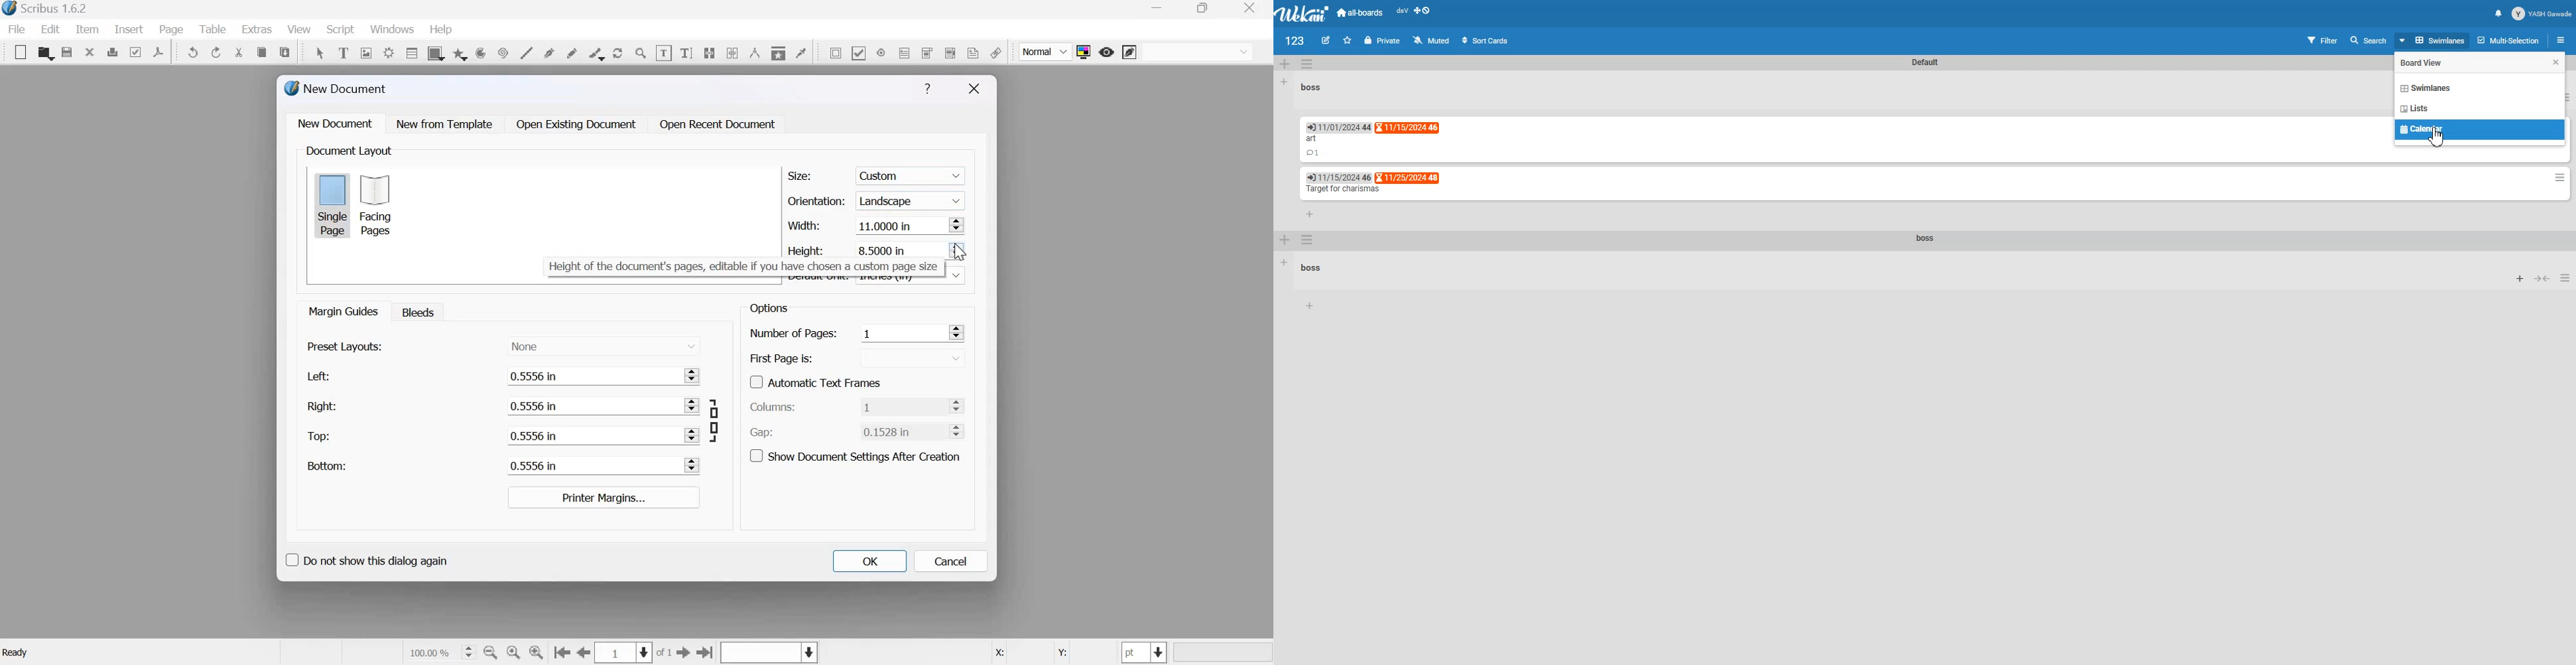  What do you see at coordinates (881, 52) in the screenshot?
I see `PDF radio button` at bounding box center [881, 52].